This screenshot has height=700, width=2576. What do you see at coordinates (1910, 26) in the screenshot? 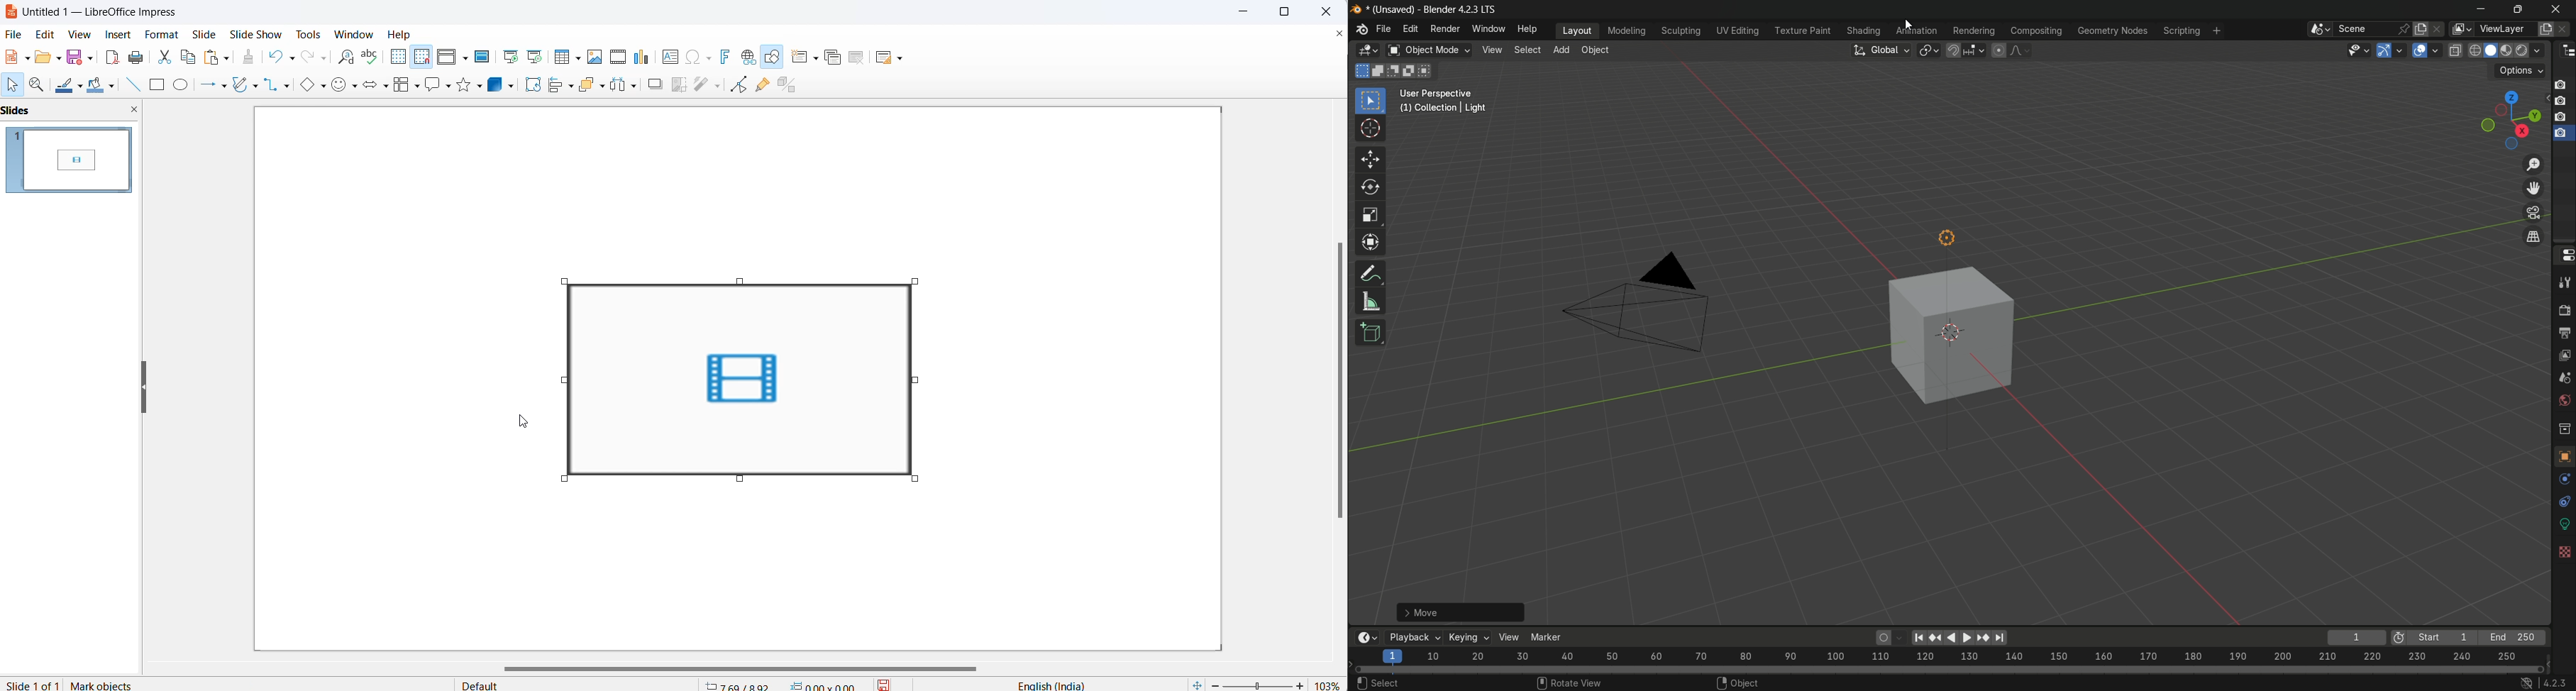
I see `cursor` at bounding box center [1910, 26].